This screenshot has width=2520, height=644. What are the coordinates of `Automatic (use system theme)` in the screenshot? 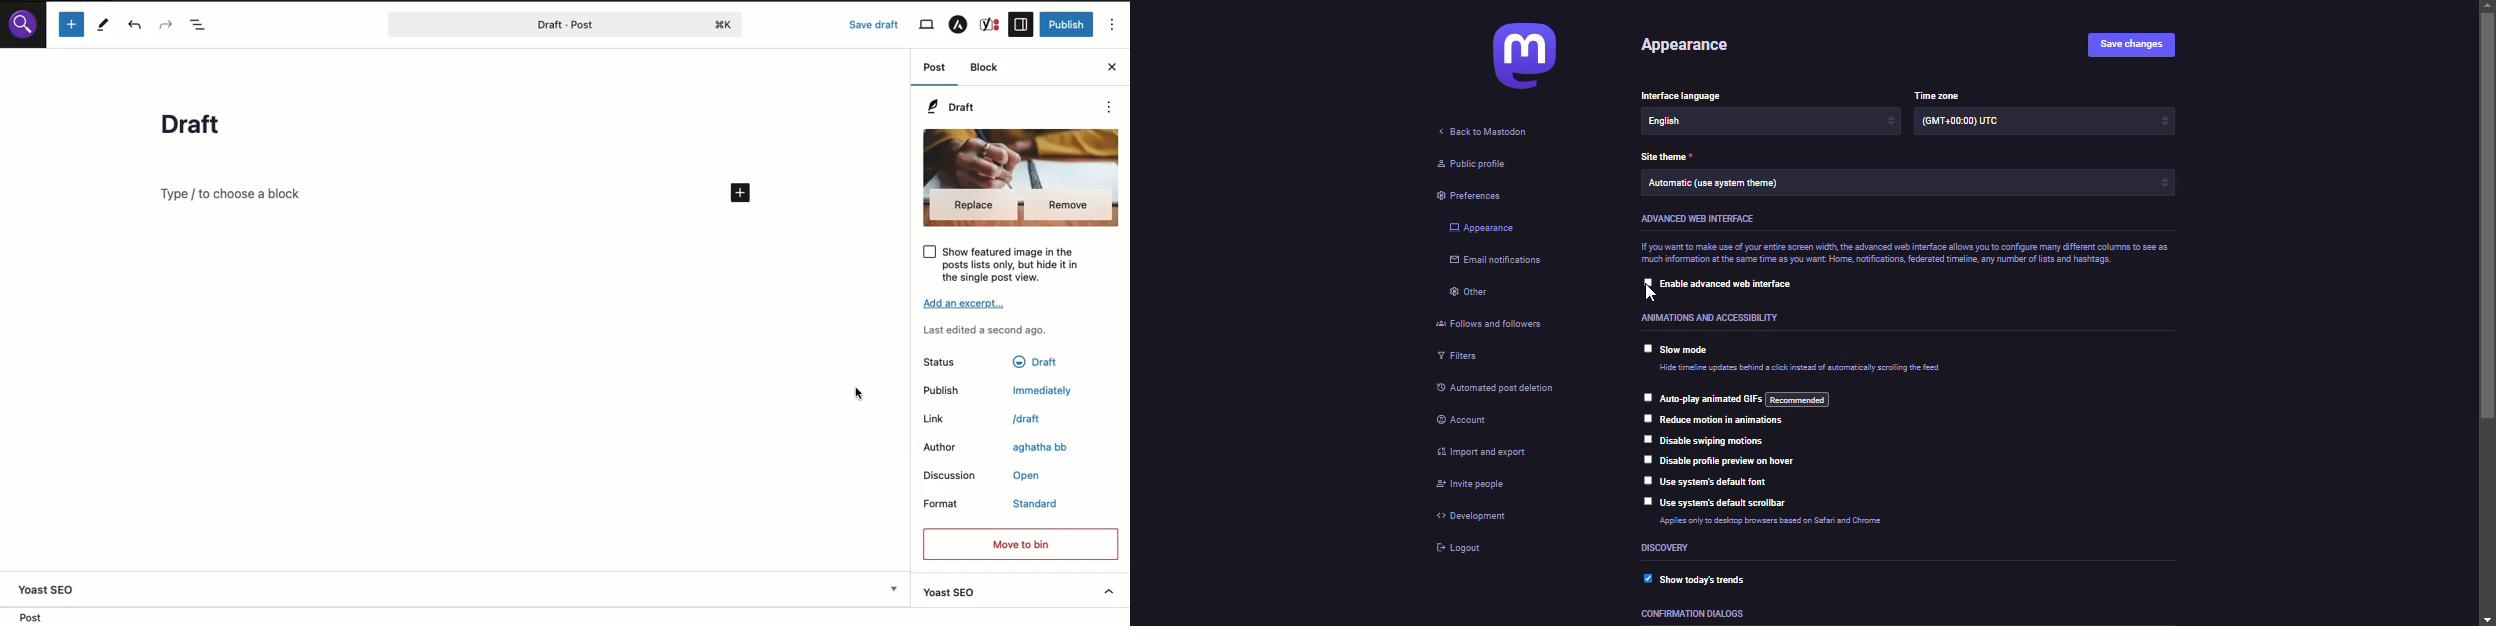 It's located at (1895, 183).